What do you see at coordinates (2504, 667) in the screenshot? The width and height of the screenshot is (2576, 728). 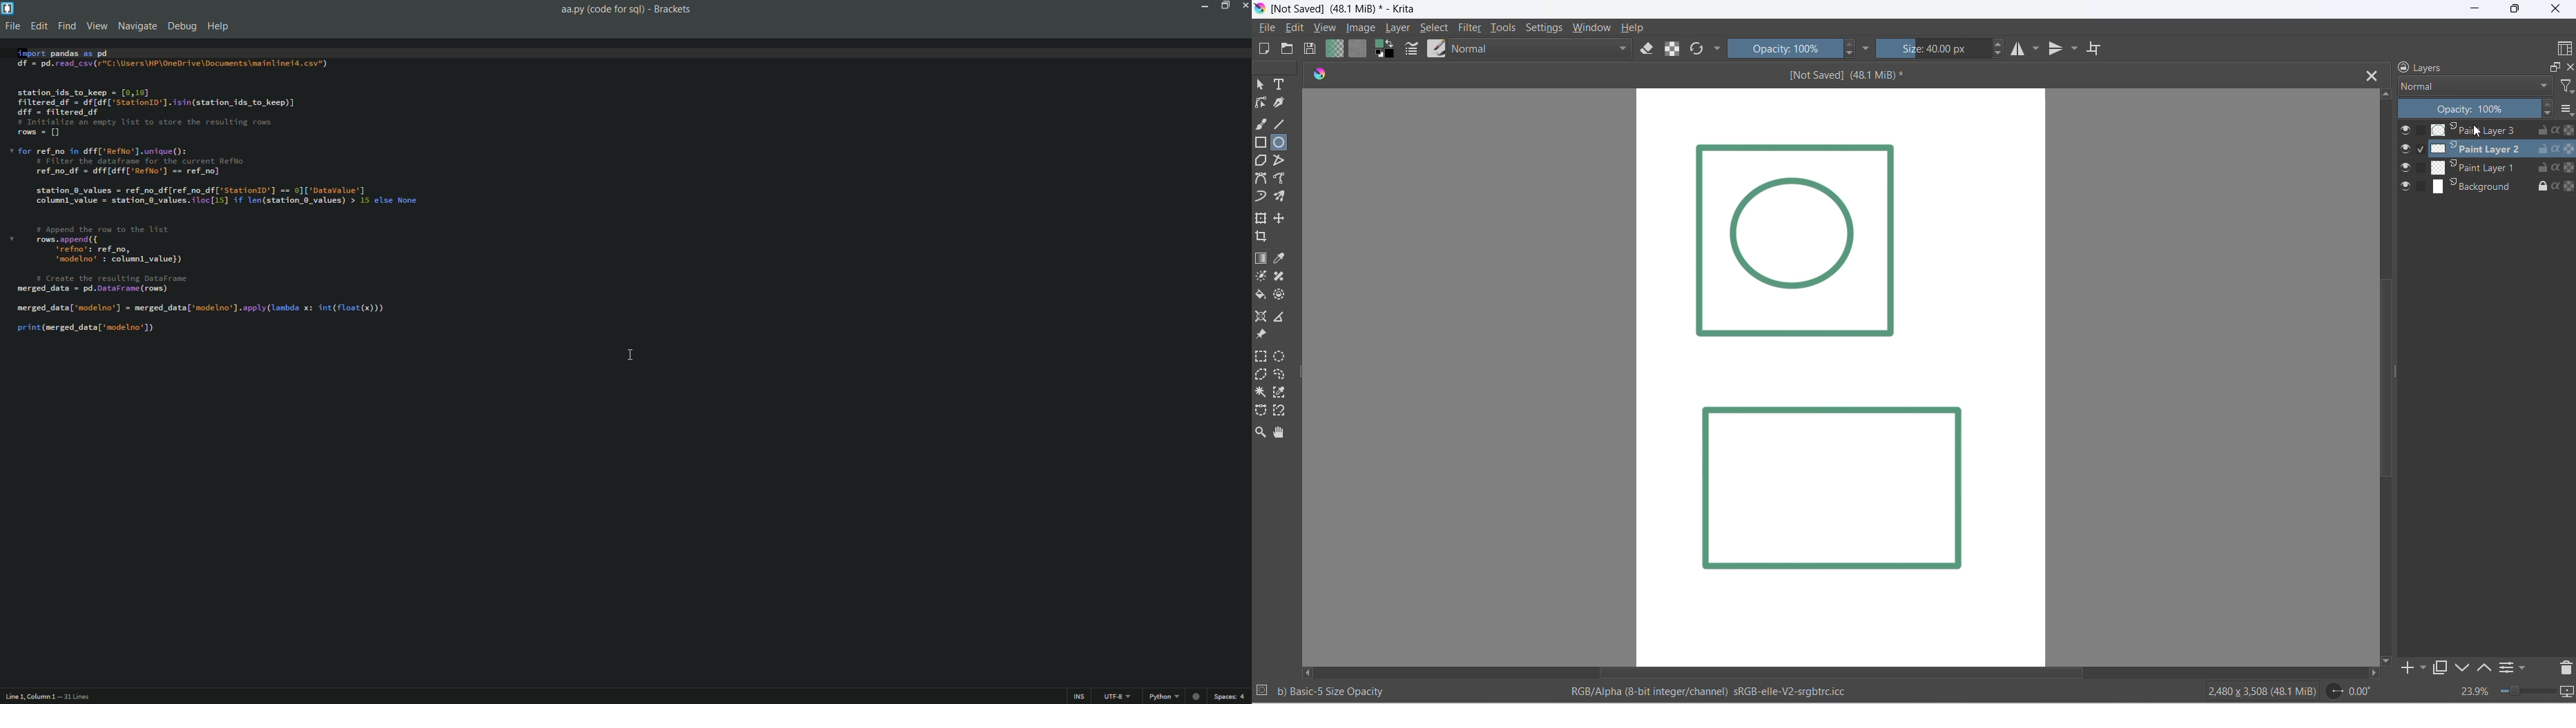 I see `options` at bounding box center [2504, 667].